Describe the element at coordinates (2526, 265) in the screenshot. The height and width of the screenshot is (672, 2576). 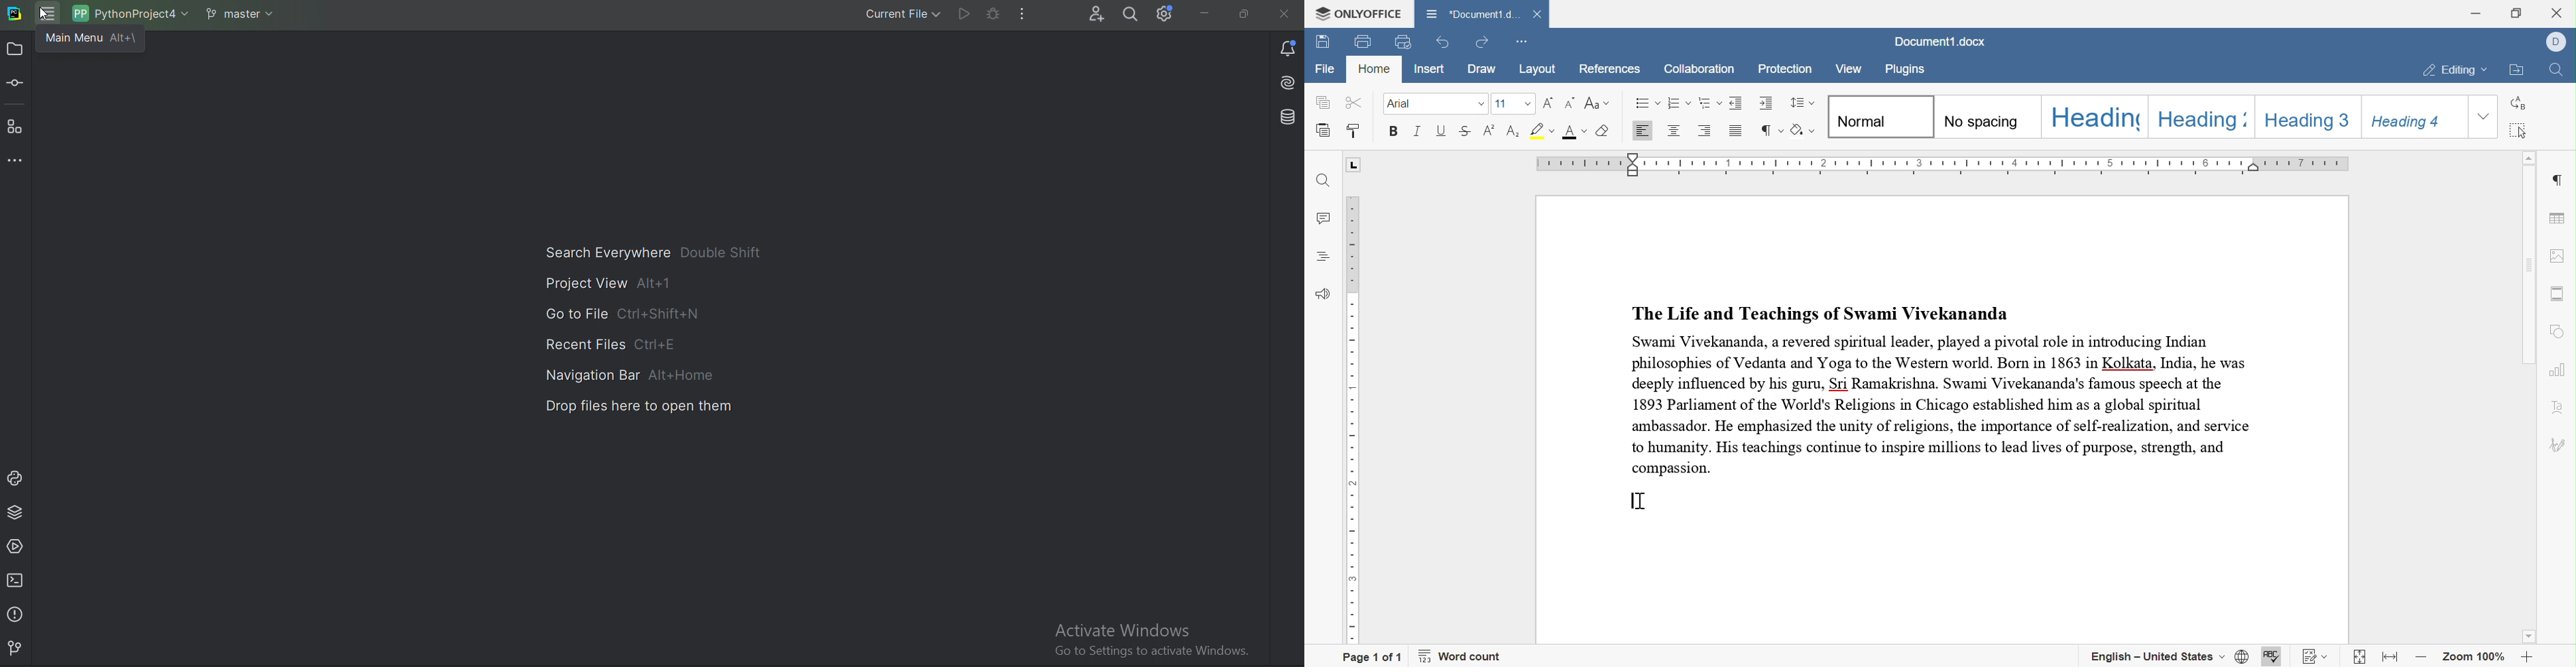
I see `scroll bar` at that location.